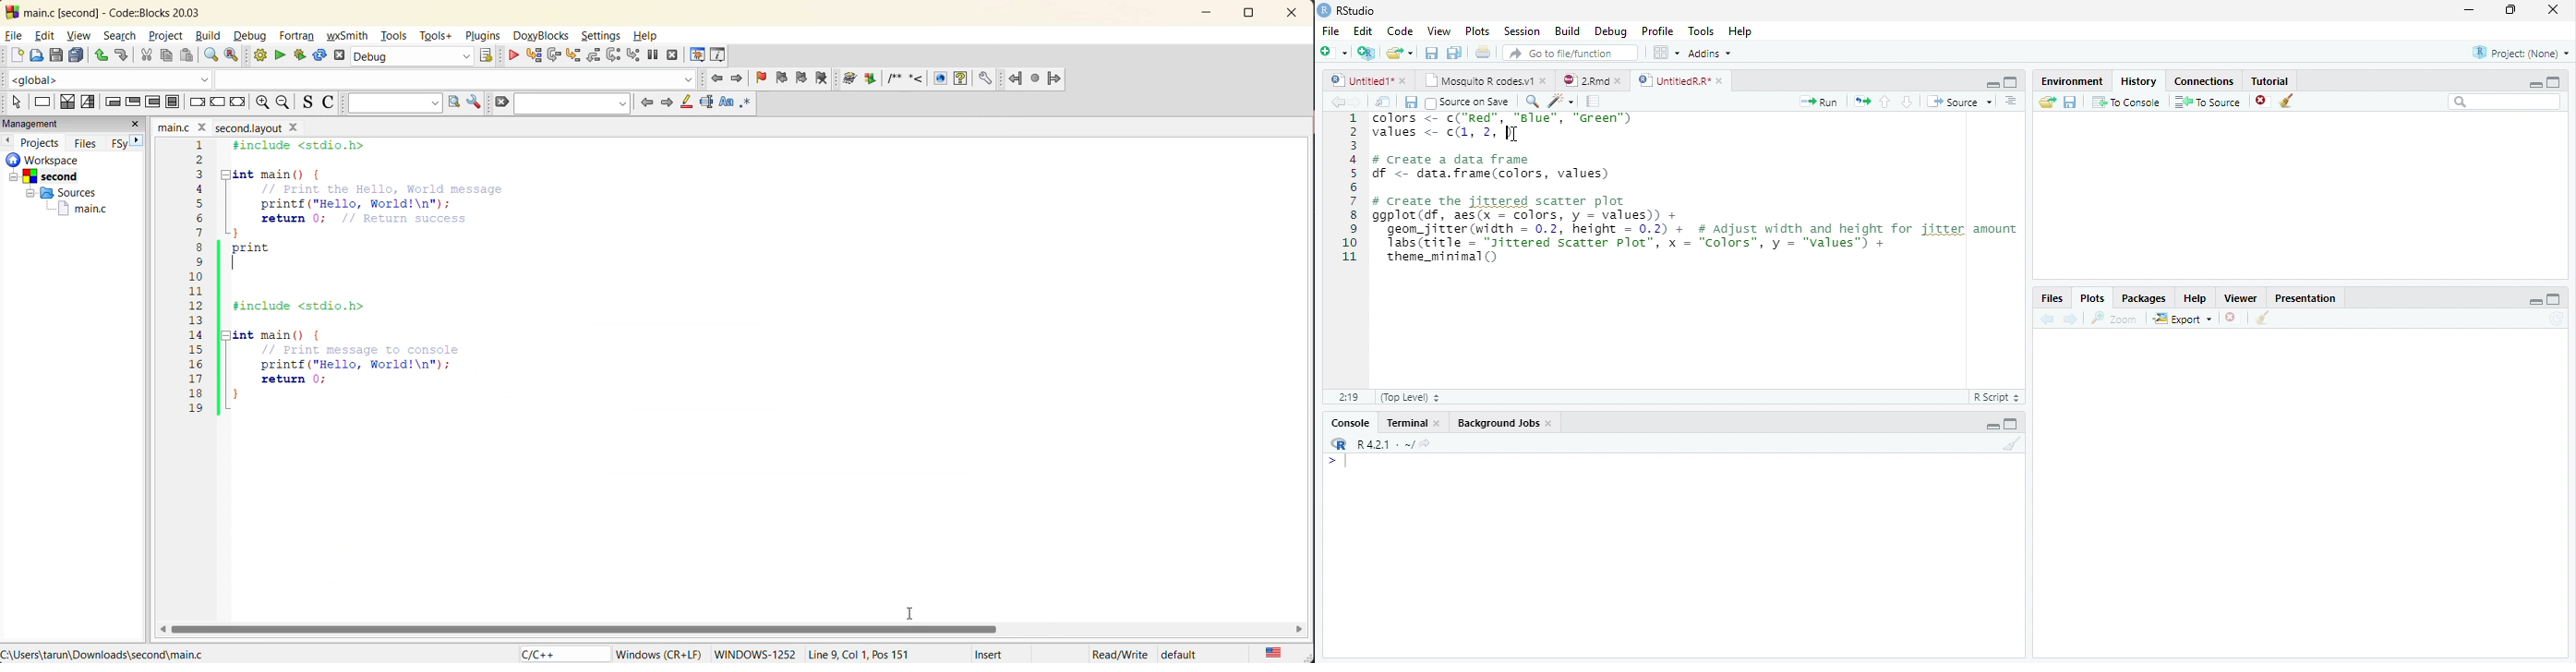  I want to click on Show document outline, so click(2010, 101).